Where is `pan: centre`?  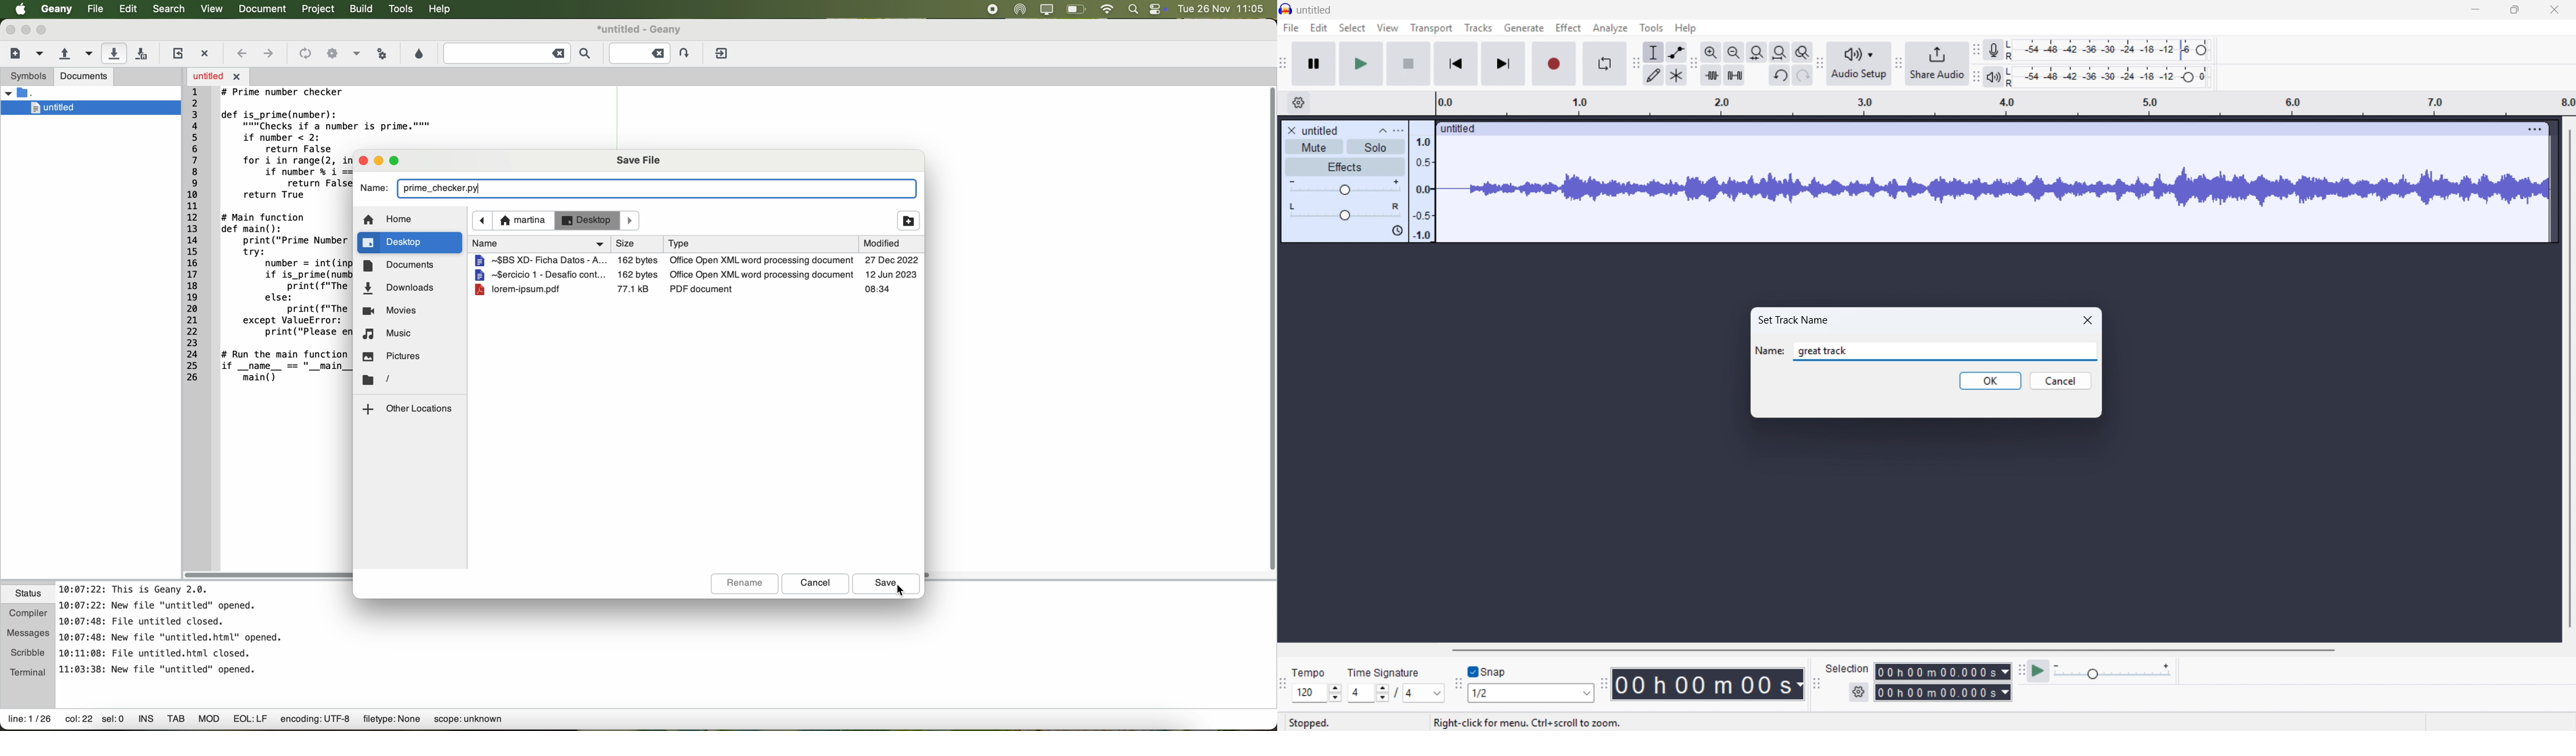 pan: centre is located at coordinates (1346, 212).